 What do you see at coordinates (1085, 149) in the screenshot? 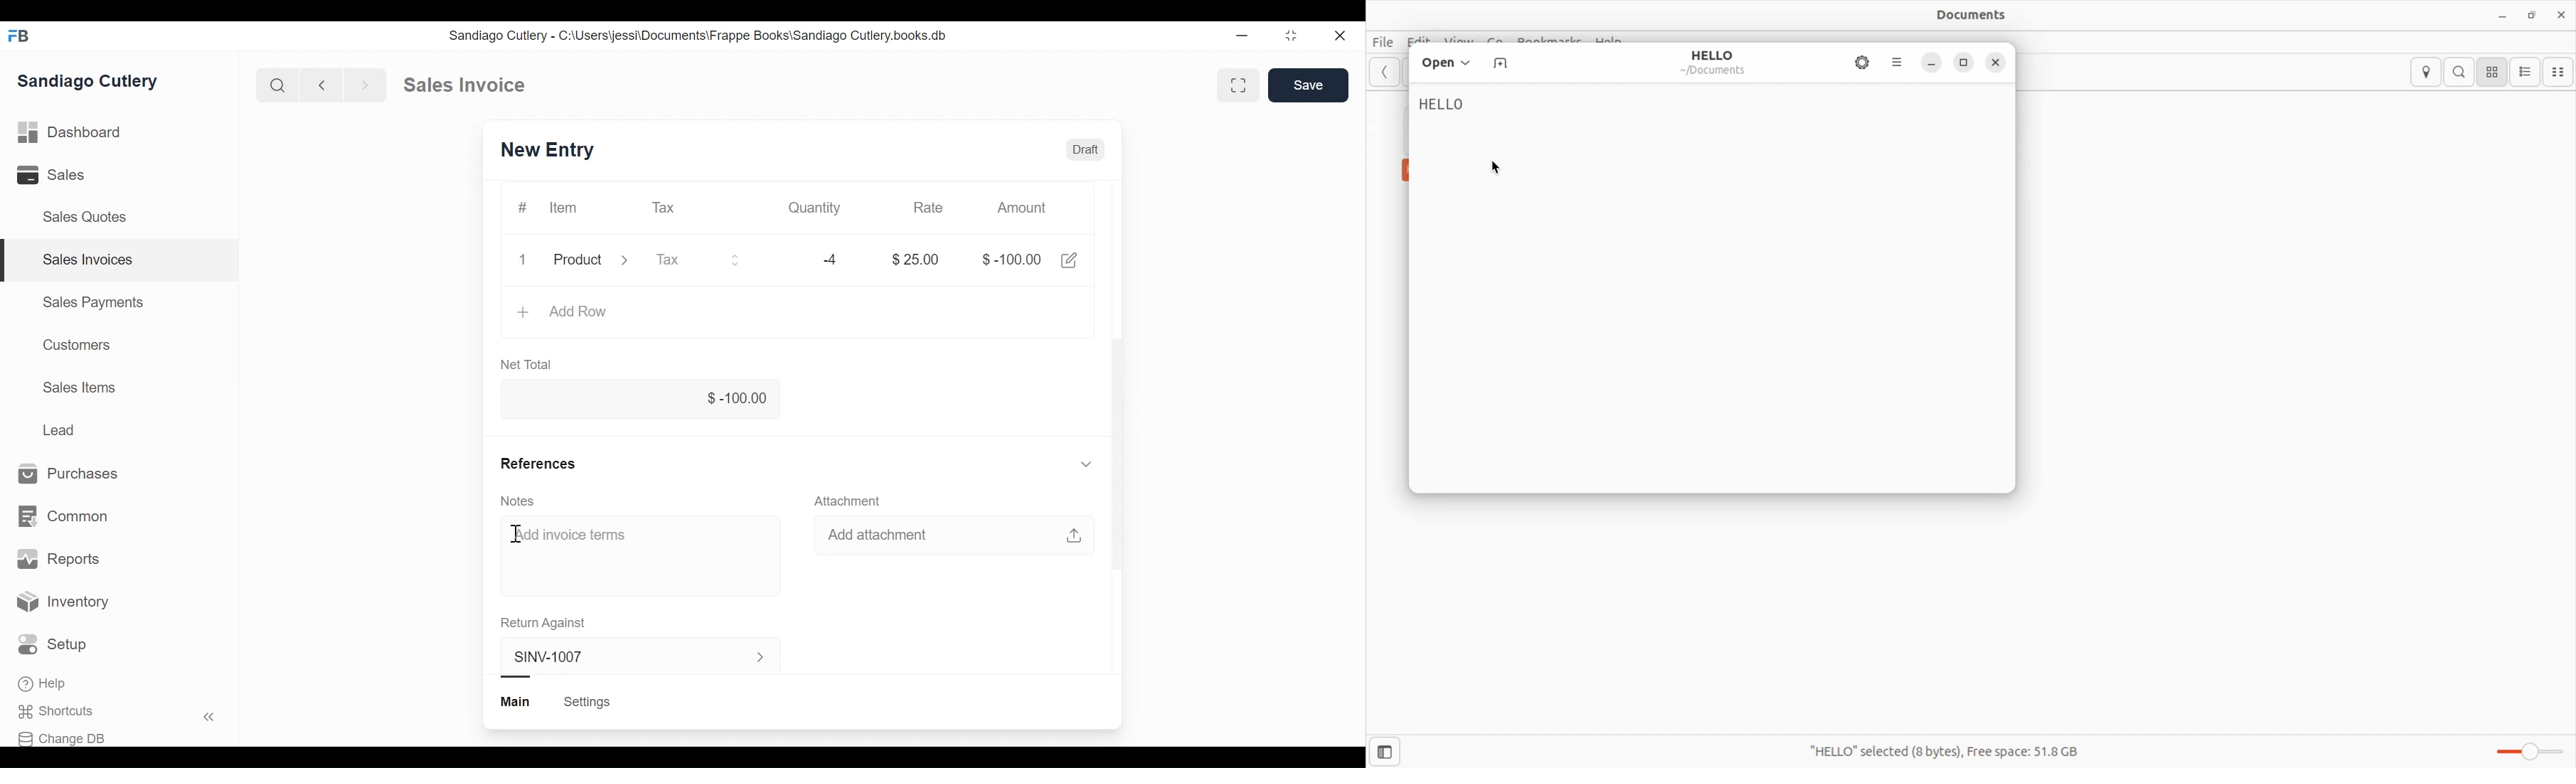
I see `Draft` at bounding box center [1085, 149].